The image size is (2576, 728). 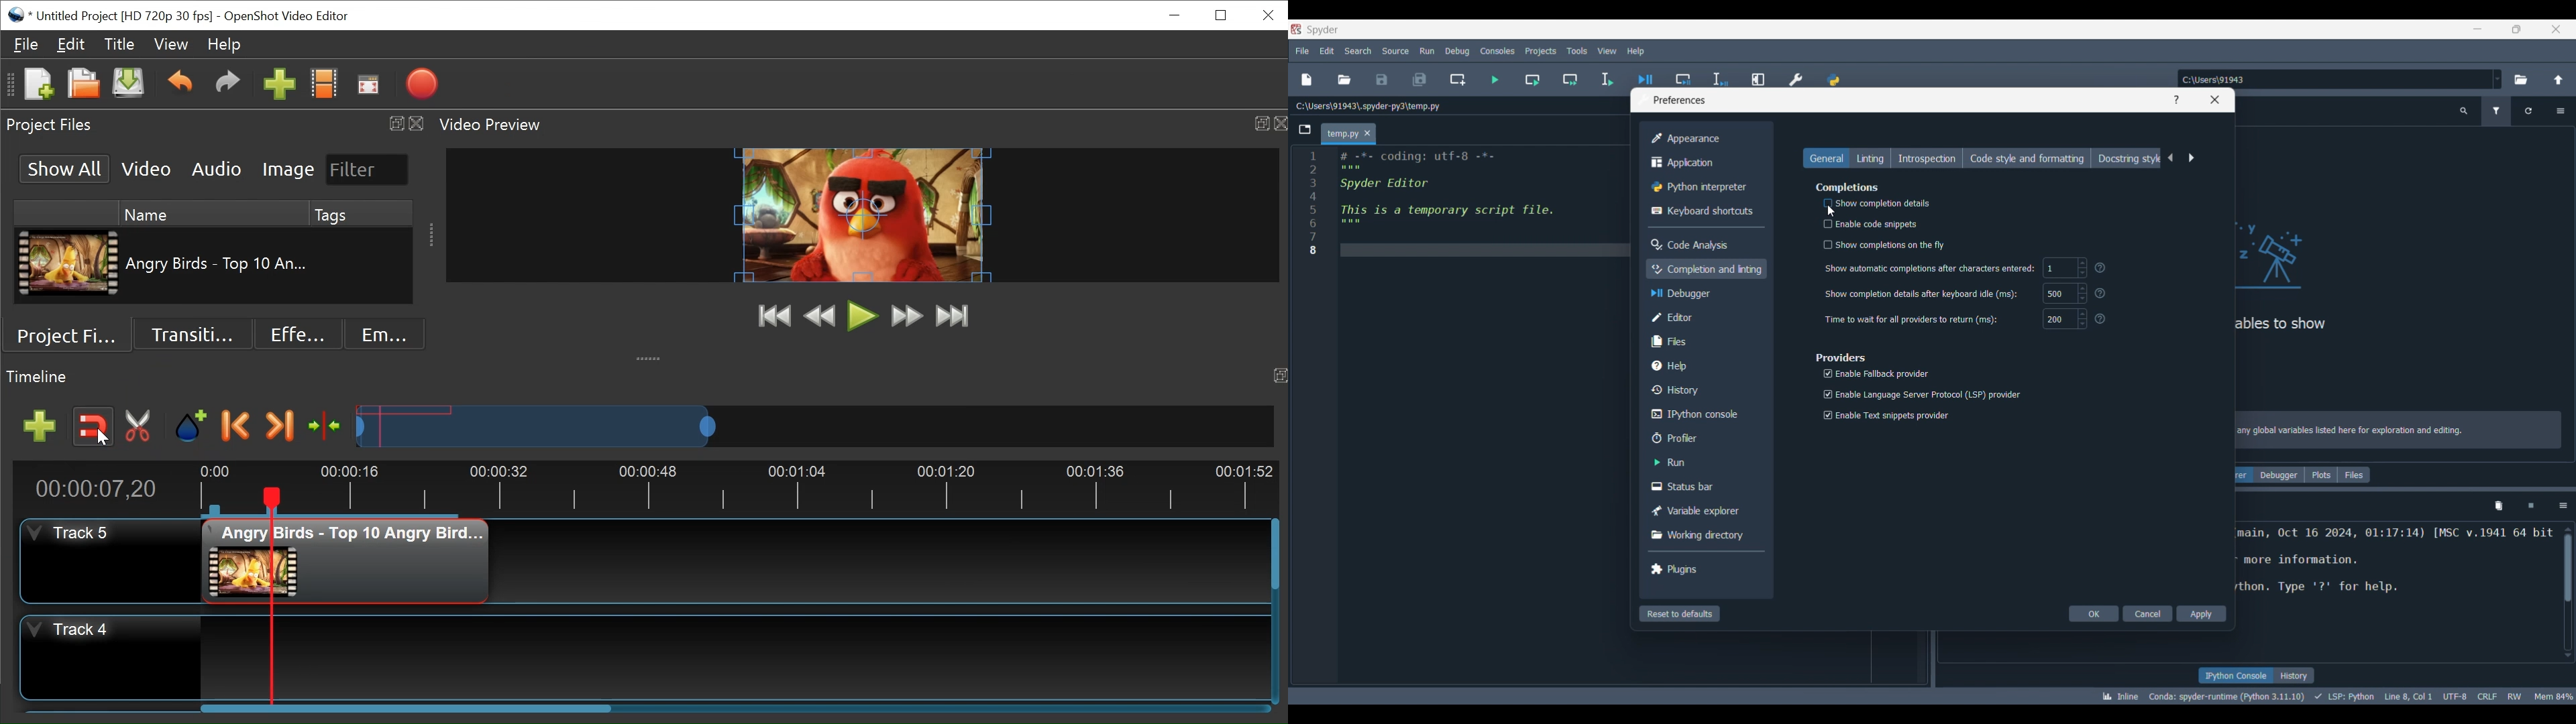 I want to click on Projects menu, so click(x=1541, y=51).